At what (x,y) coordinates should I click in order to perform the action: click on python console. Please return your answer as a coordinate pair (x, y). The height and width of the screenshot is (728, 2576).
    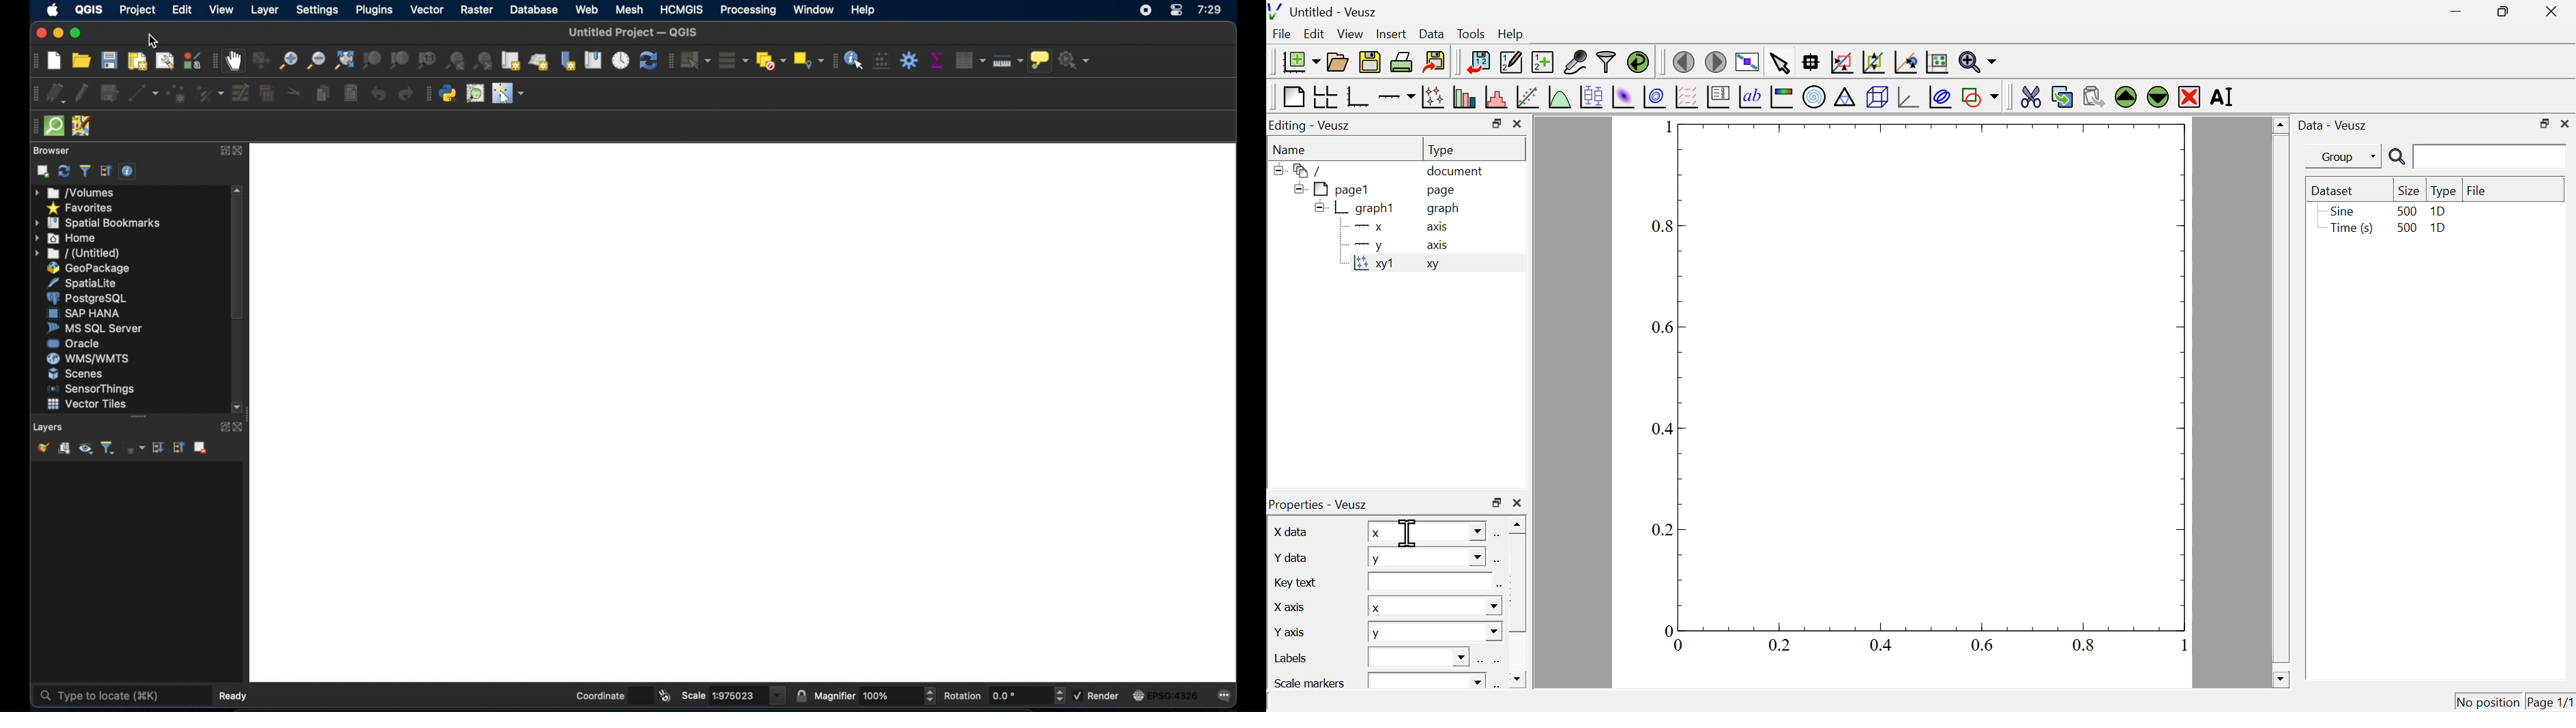
    Looking at the image, I should click on (448, 94).